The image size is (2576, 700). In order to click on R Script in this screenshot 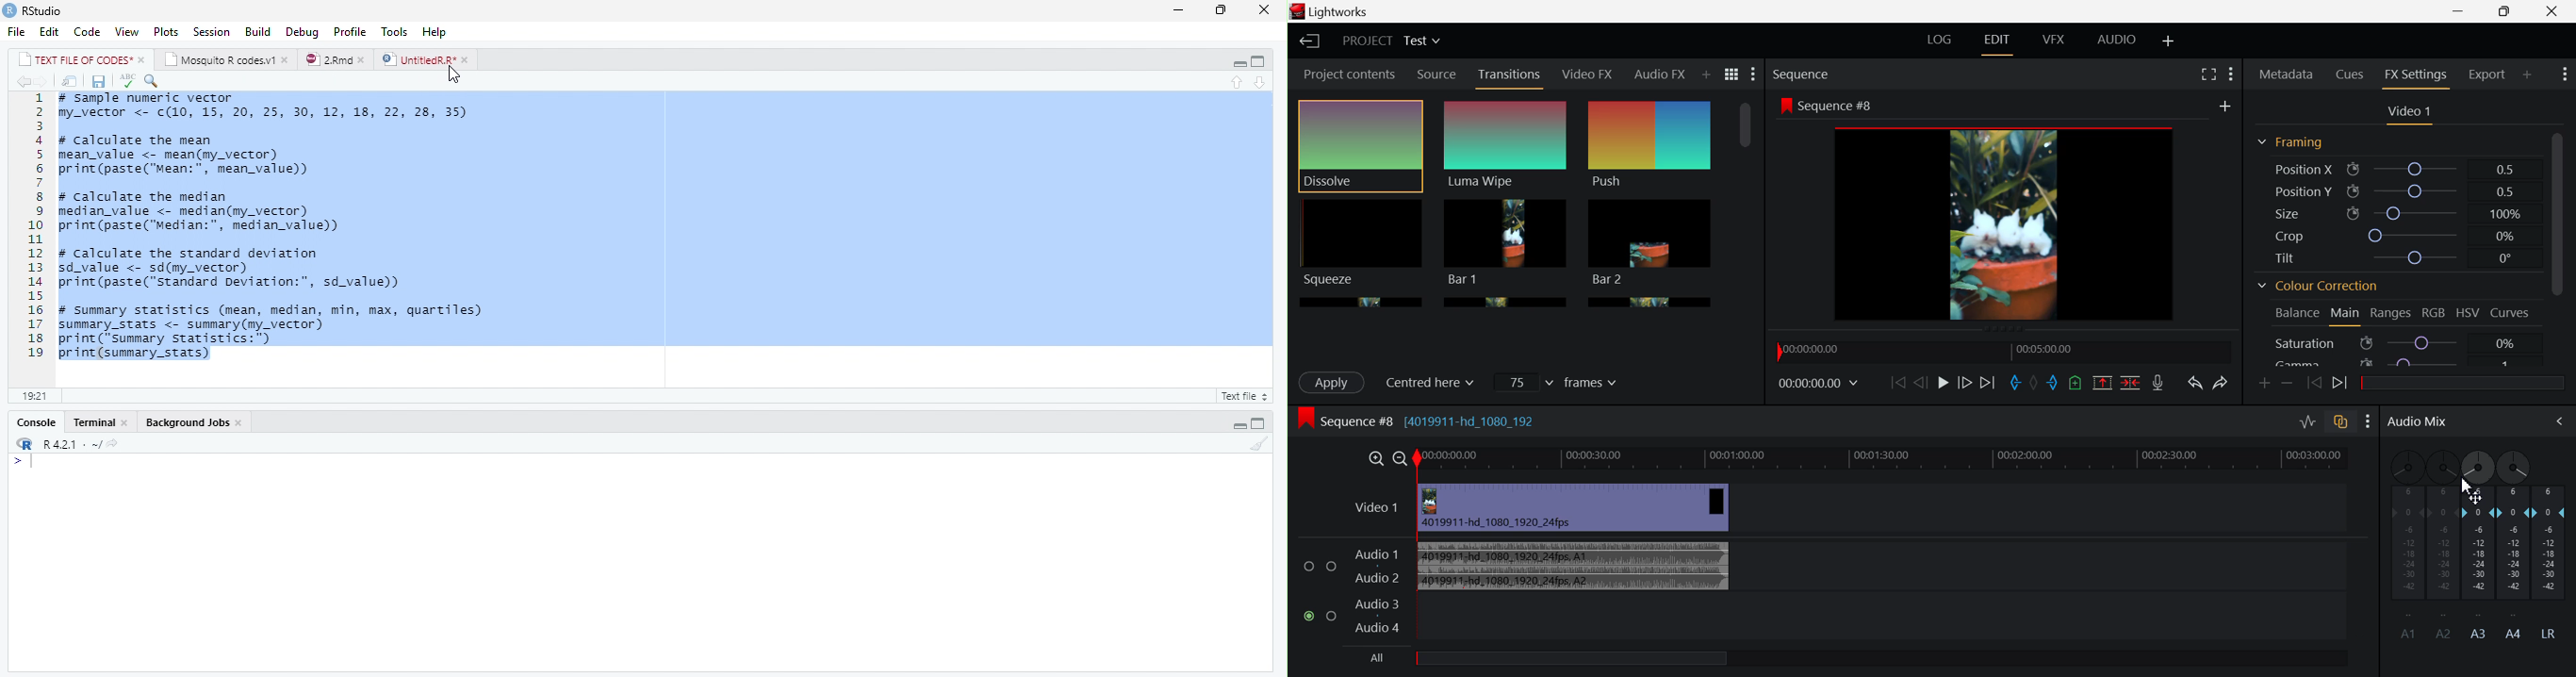, I will do `click(1241, 397)`.